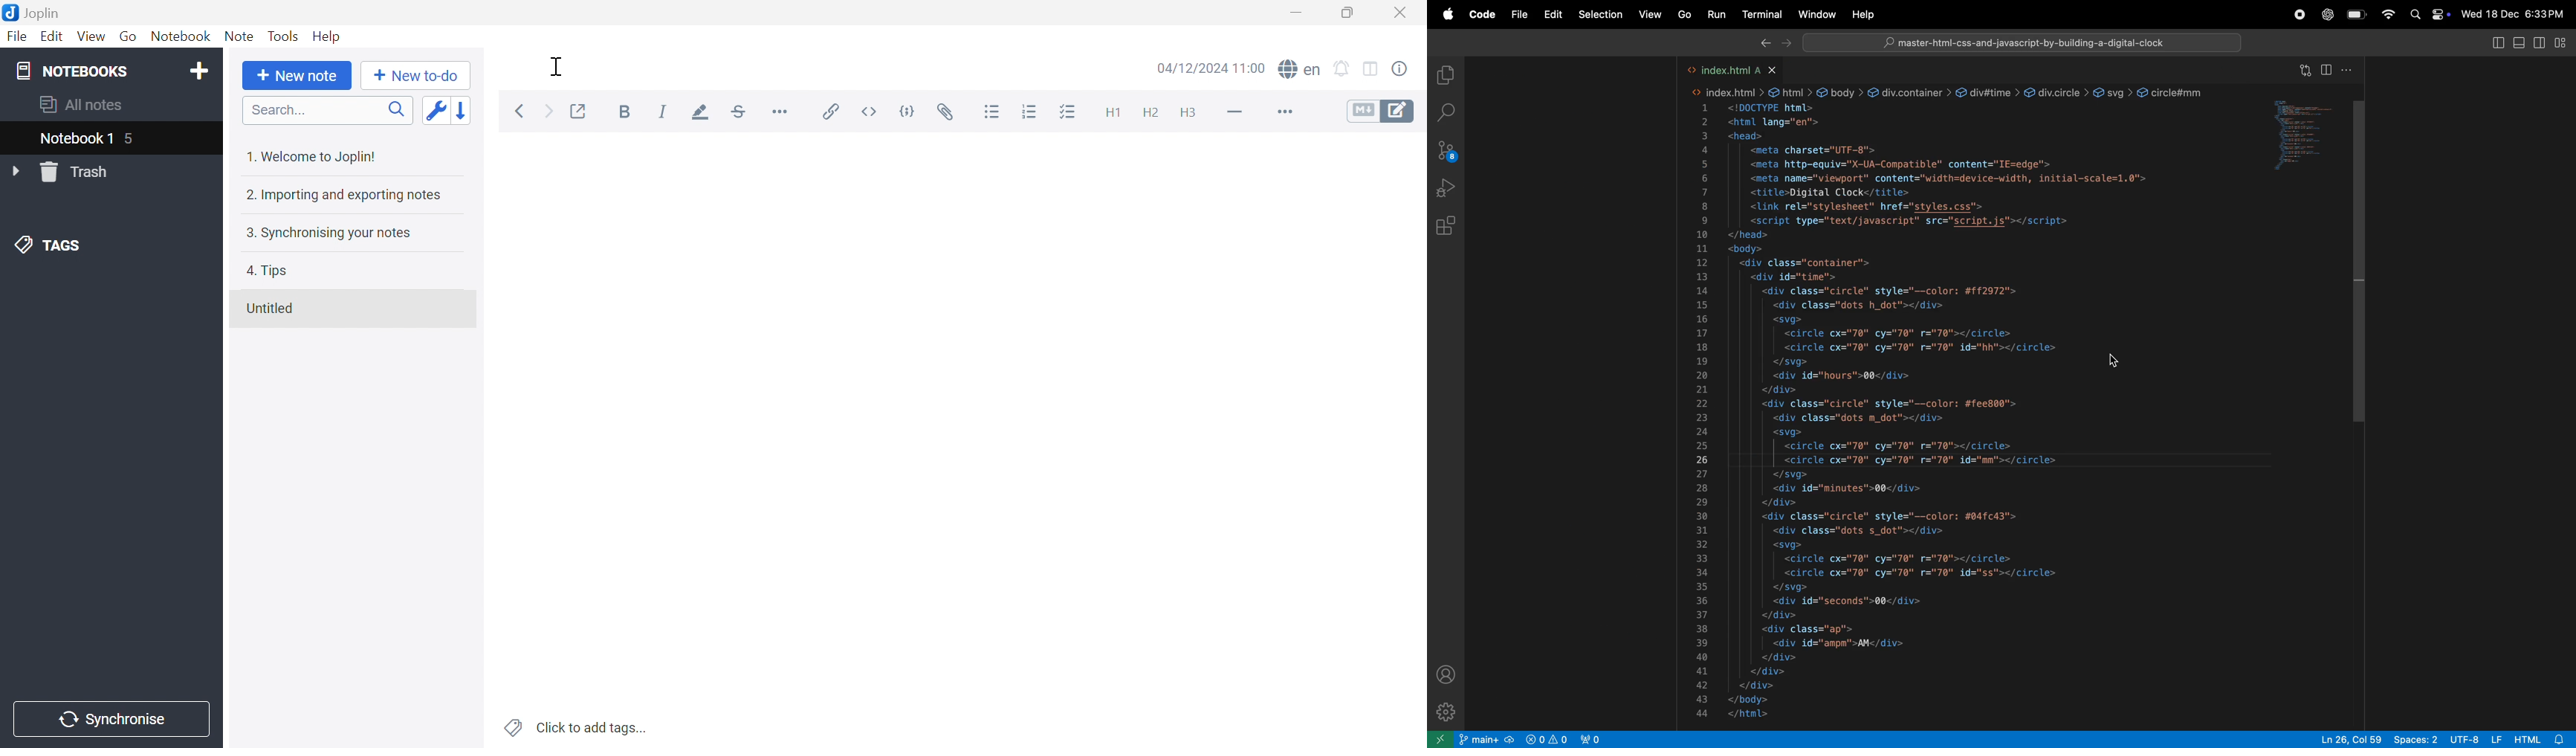  Describe the element at coordinates (417, 74) in the screenshot. I see `New to-do` at that location.